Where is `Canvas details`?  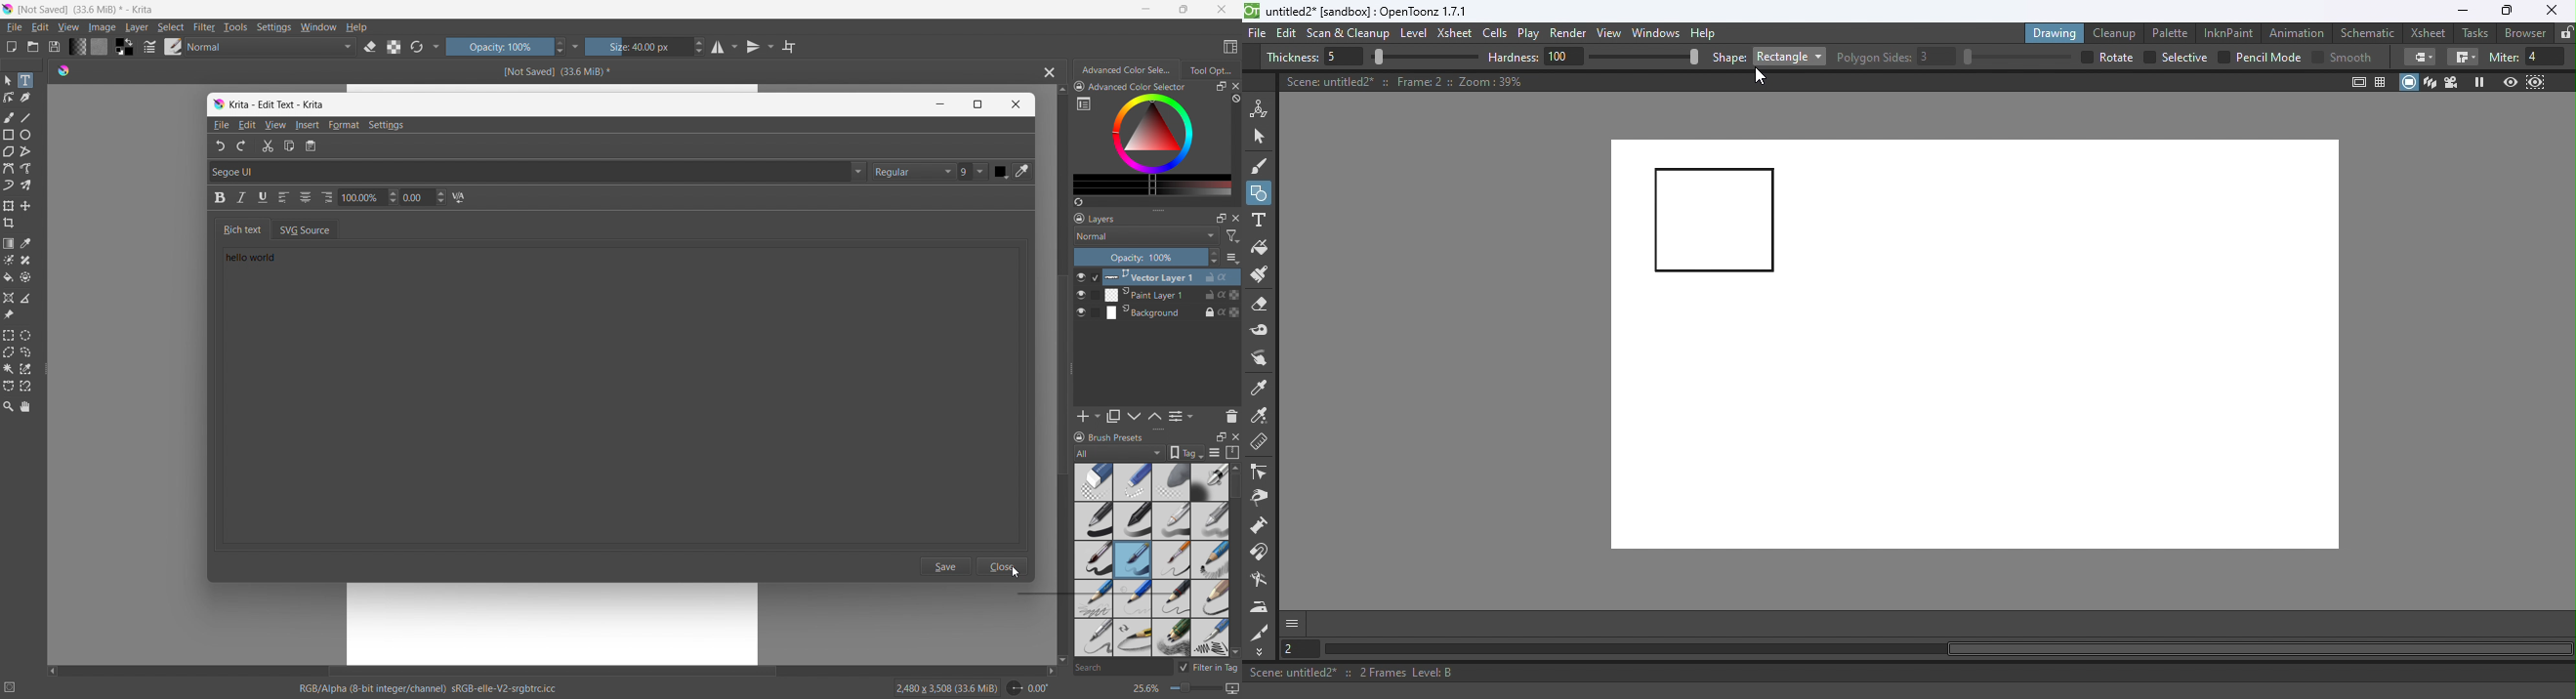 Canvas details is located at coordinates (1407, 81).